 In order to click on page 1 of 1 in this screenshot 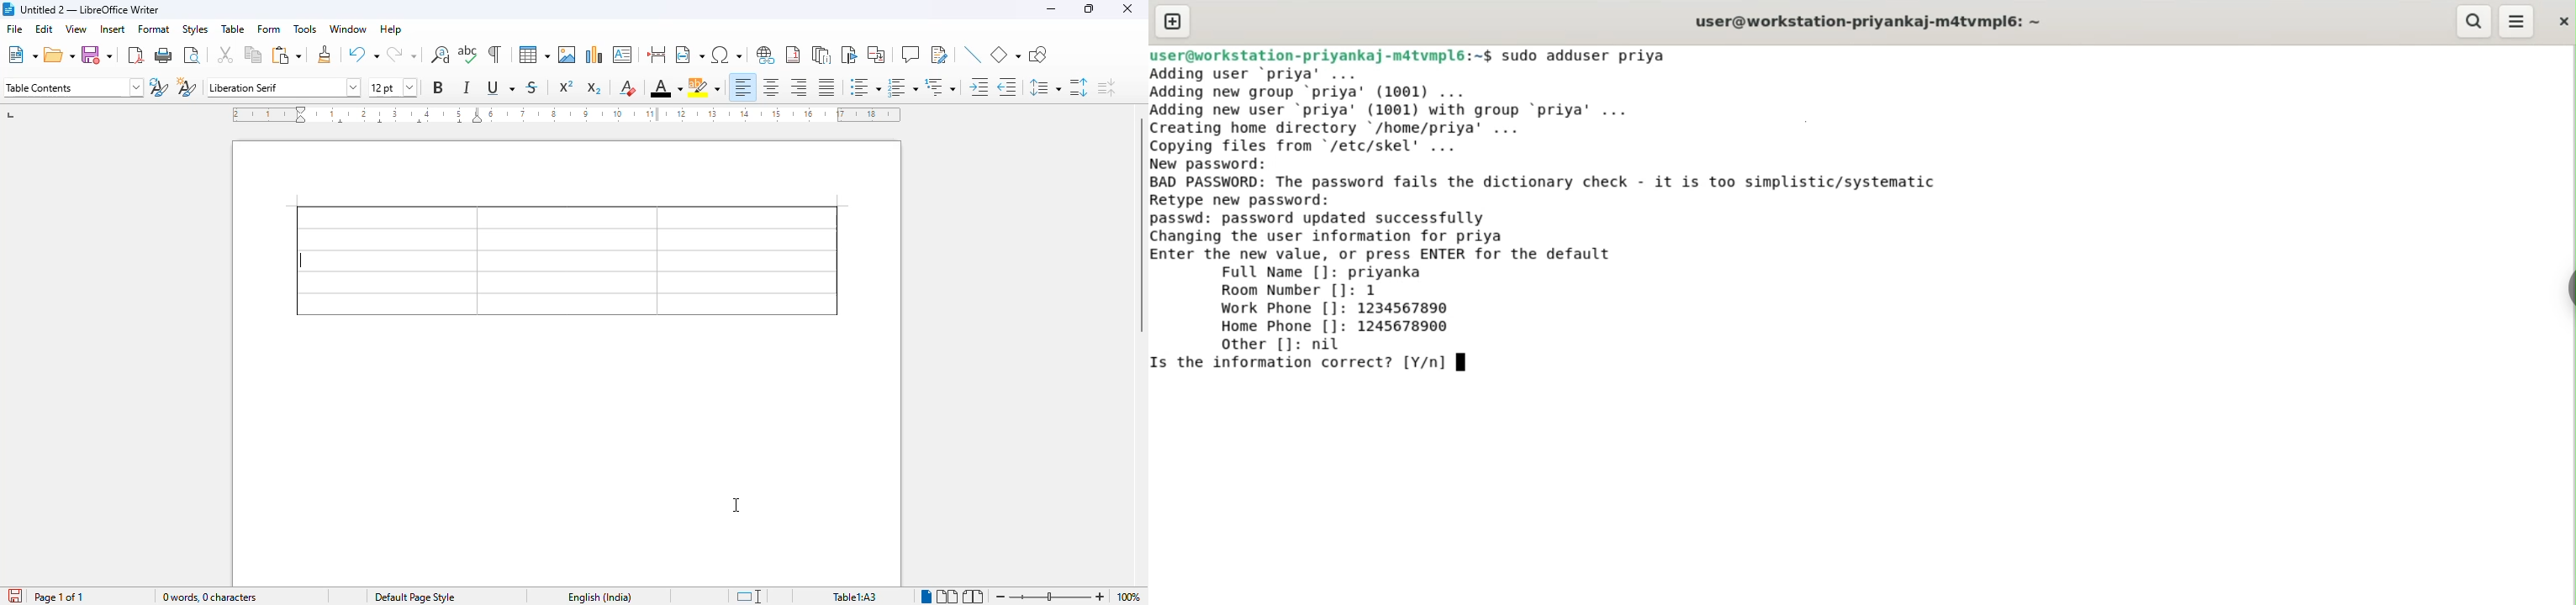, I will do `click(59, 597)`.